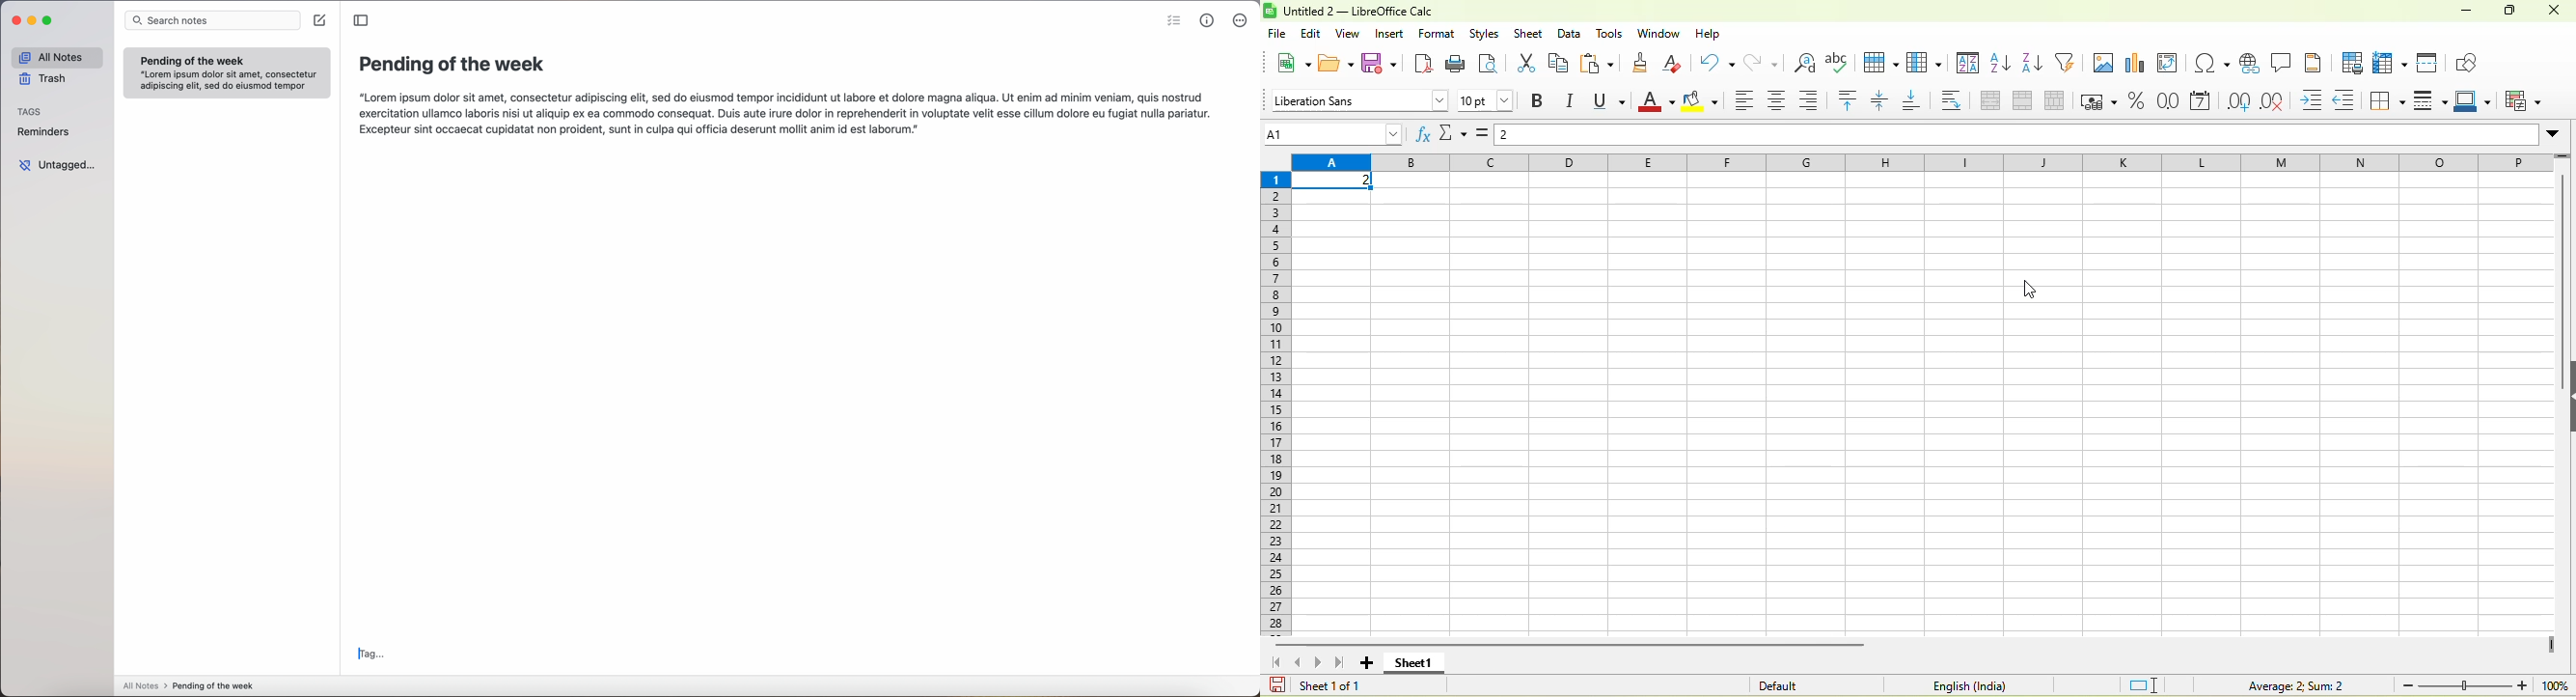 This screenshot has height=700, width=2576. I want to click on borders, so click(2385, 101).